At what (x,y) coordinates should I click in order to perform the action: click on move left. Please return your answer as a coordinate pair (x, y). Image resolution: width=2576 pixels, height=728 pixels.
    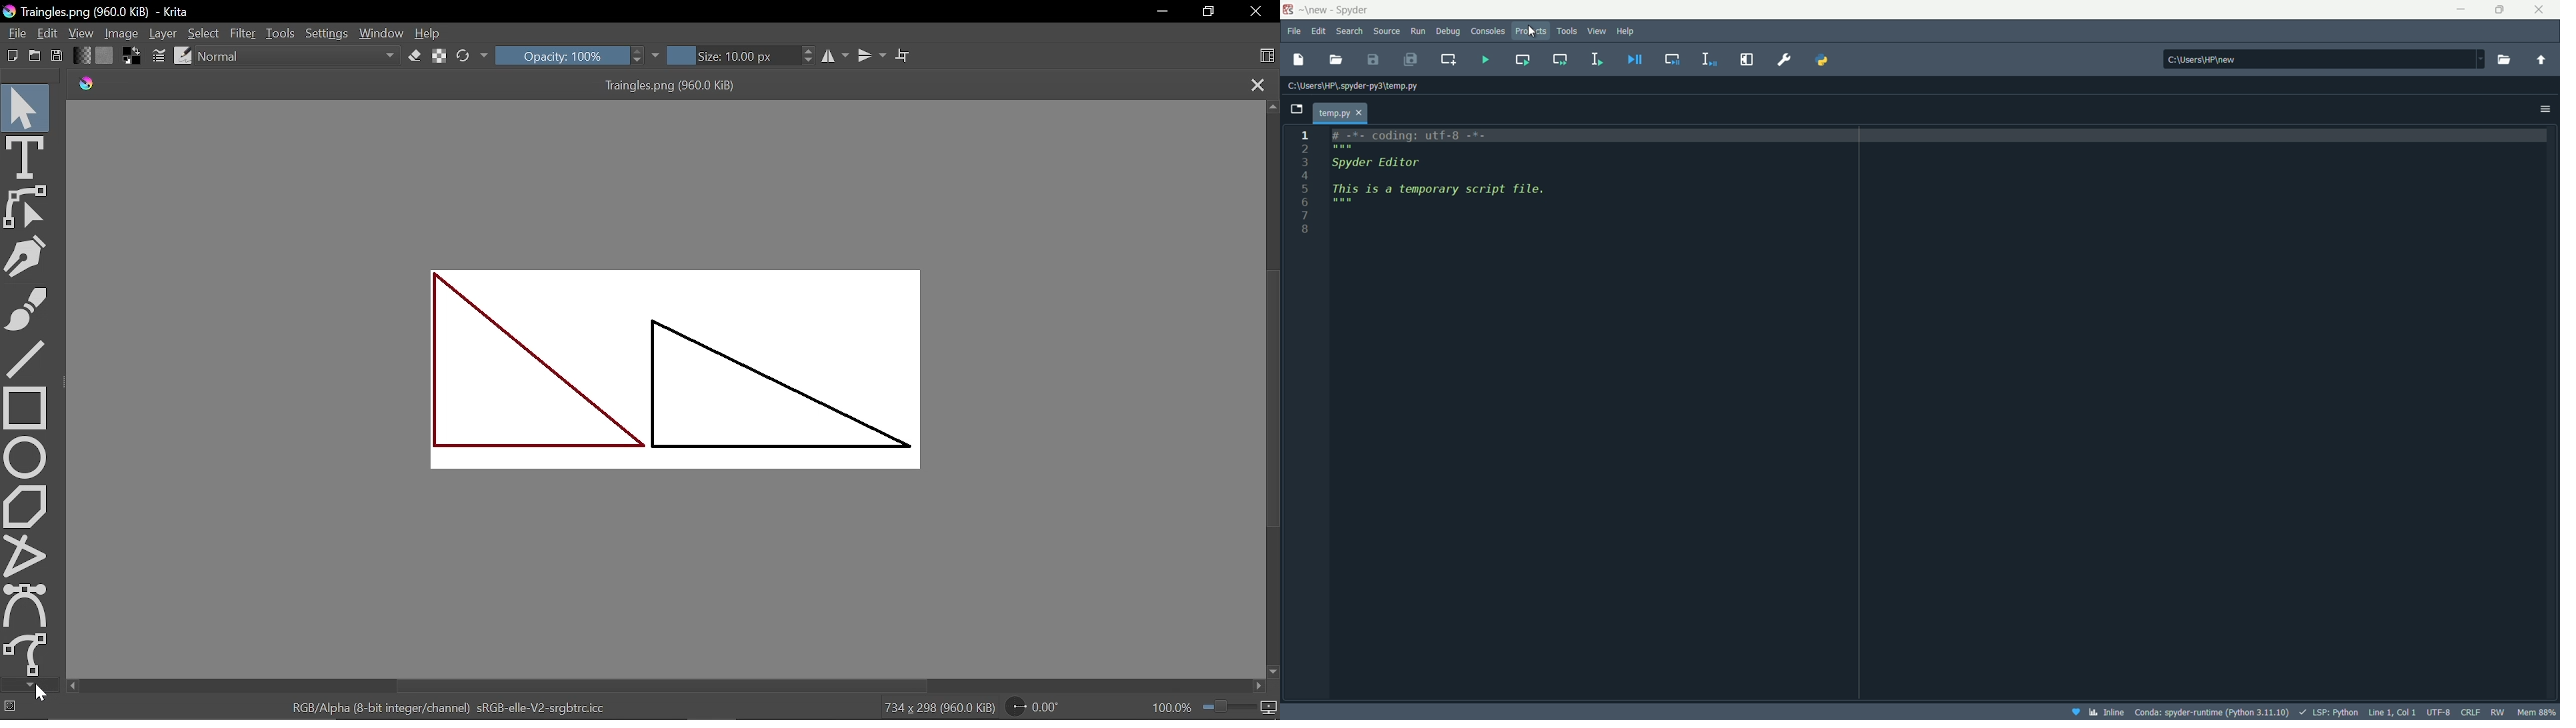
    Looking at the image, I should click on (72, 686).